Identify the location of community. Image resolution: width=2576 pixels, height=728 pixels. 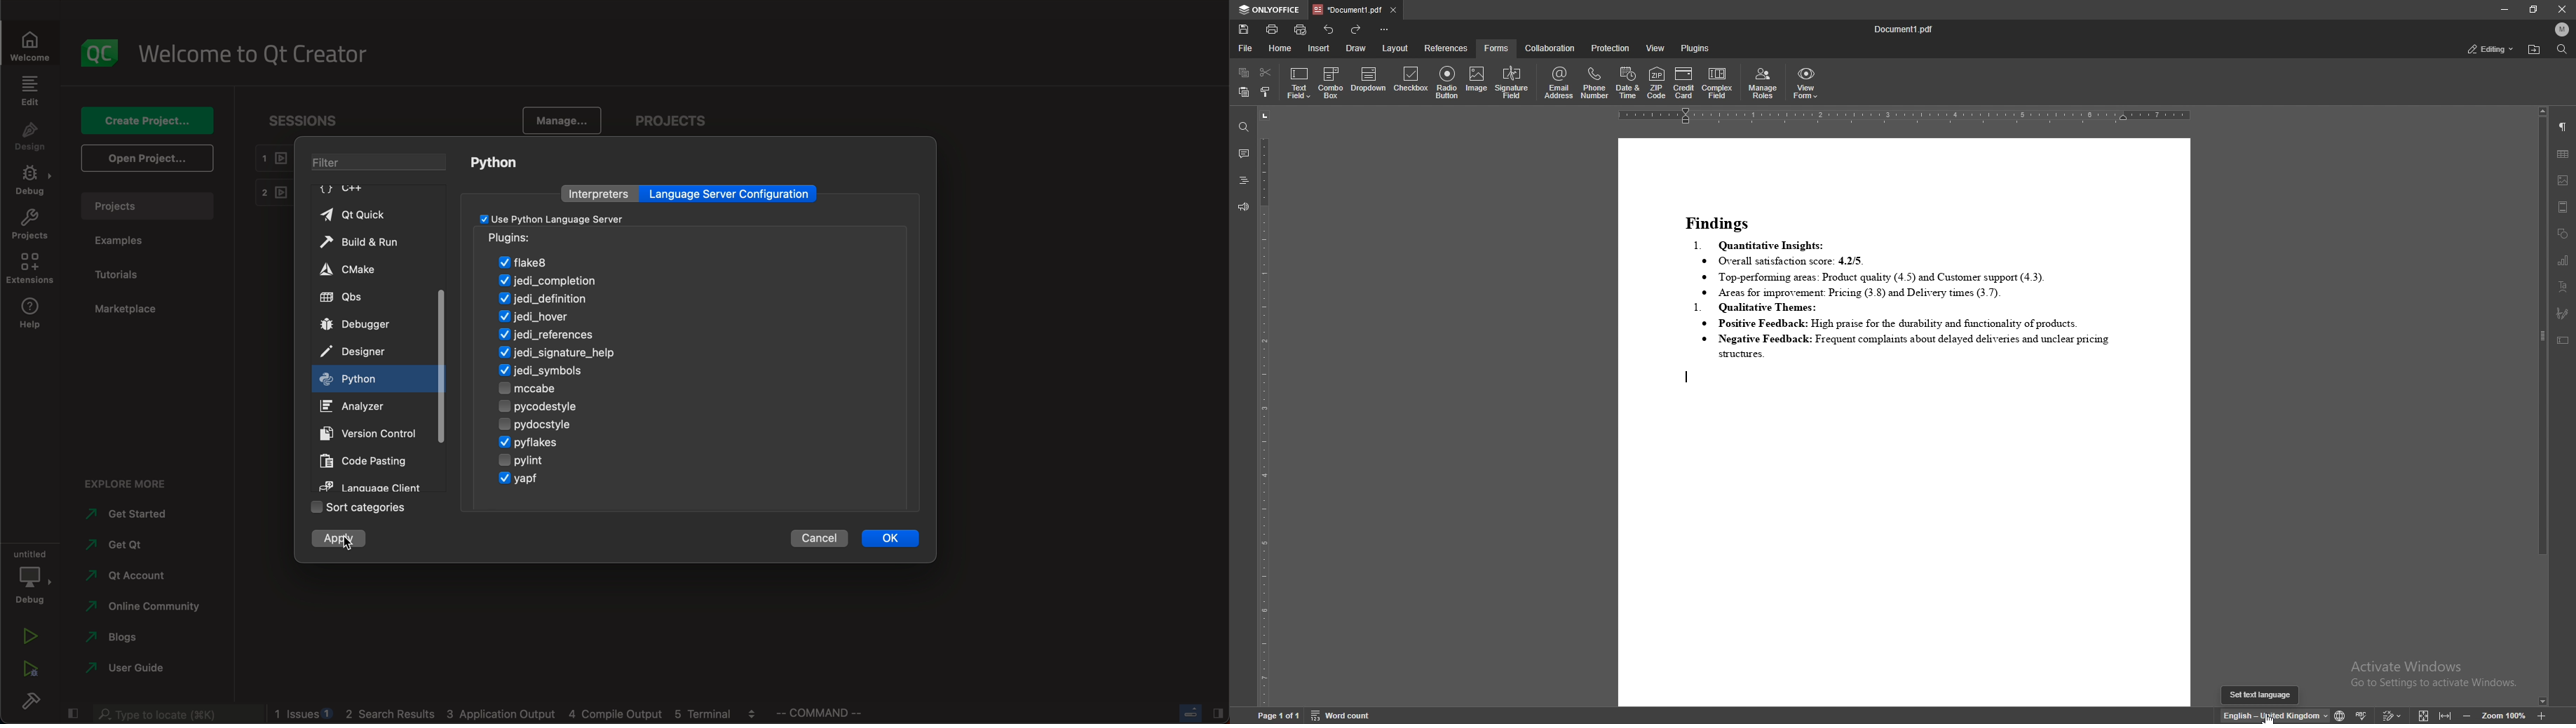
(149, 607).